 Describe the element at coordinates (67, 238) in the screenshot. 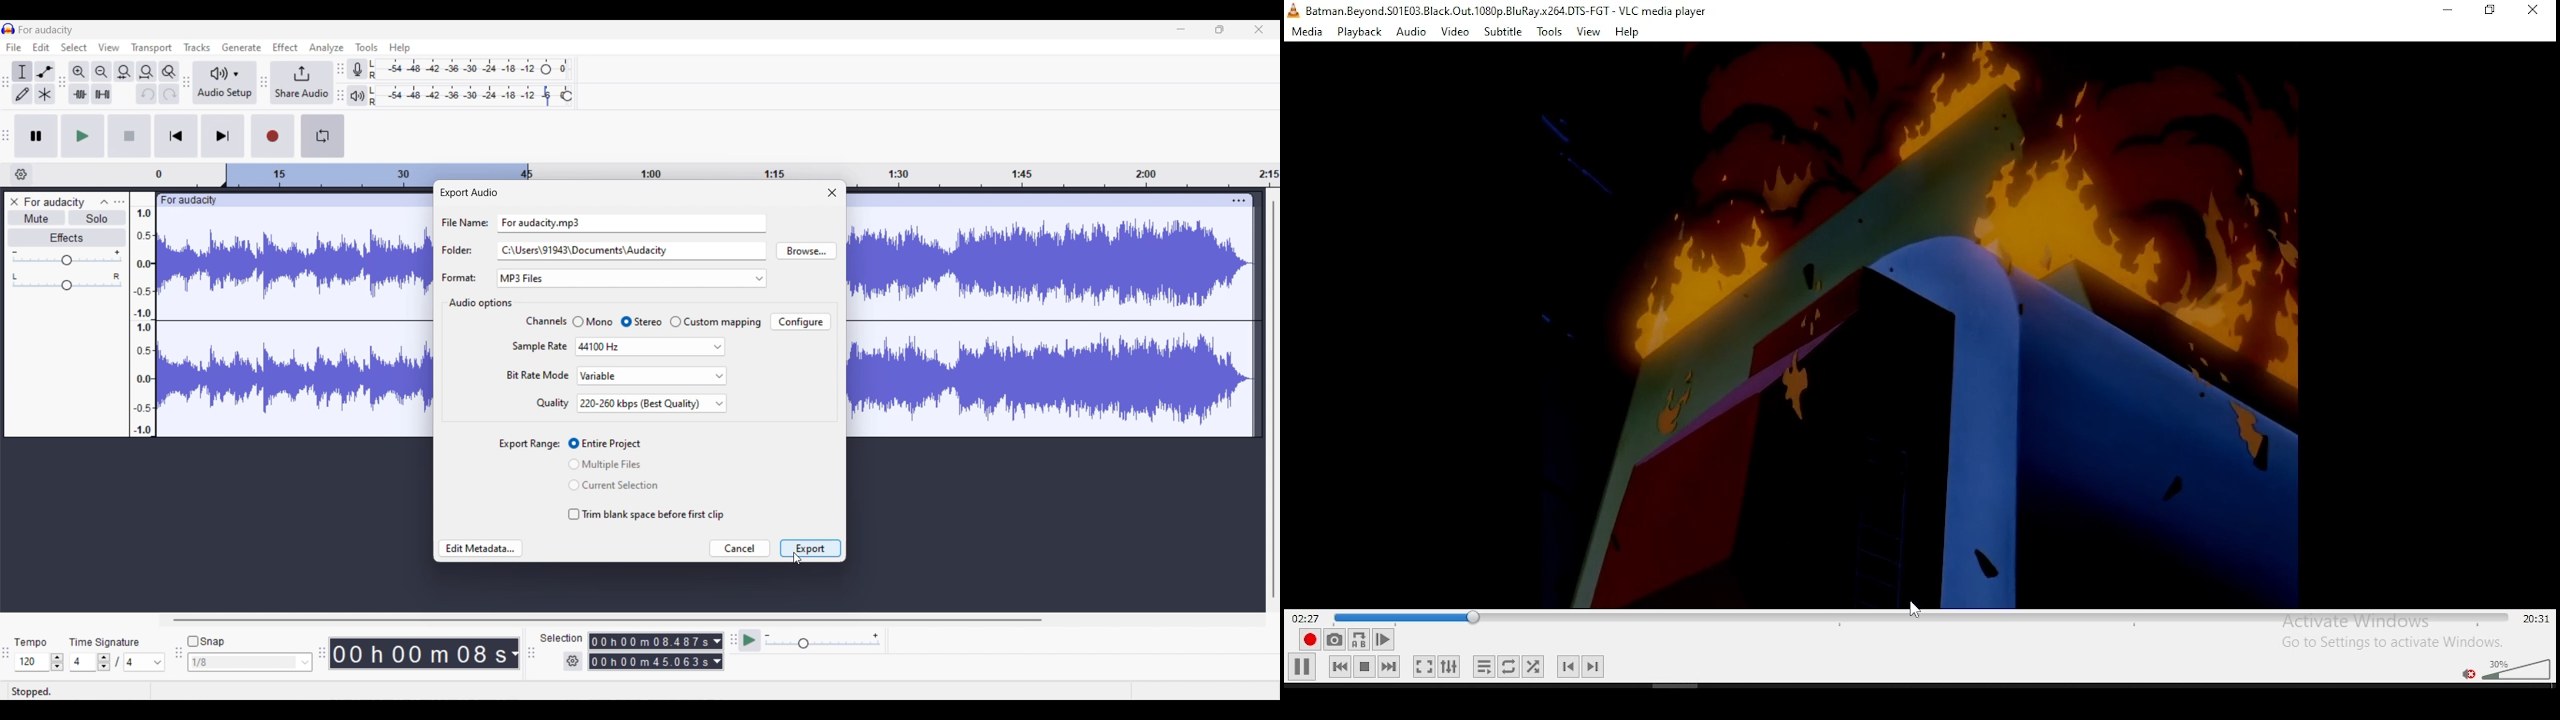

I see `Effects` at that location.